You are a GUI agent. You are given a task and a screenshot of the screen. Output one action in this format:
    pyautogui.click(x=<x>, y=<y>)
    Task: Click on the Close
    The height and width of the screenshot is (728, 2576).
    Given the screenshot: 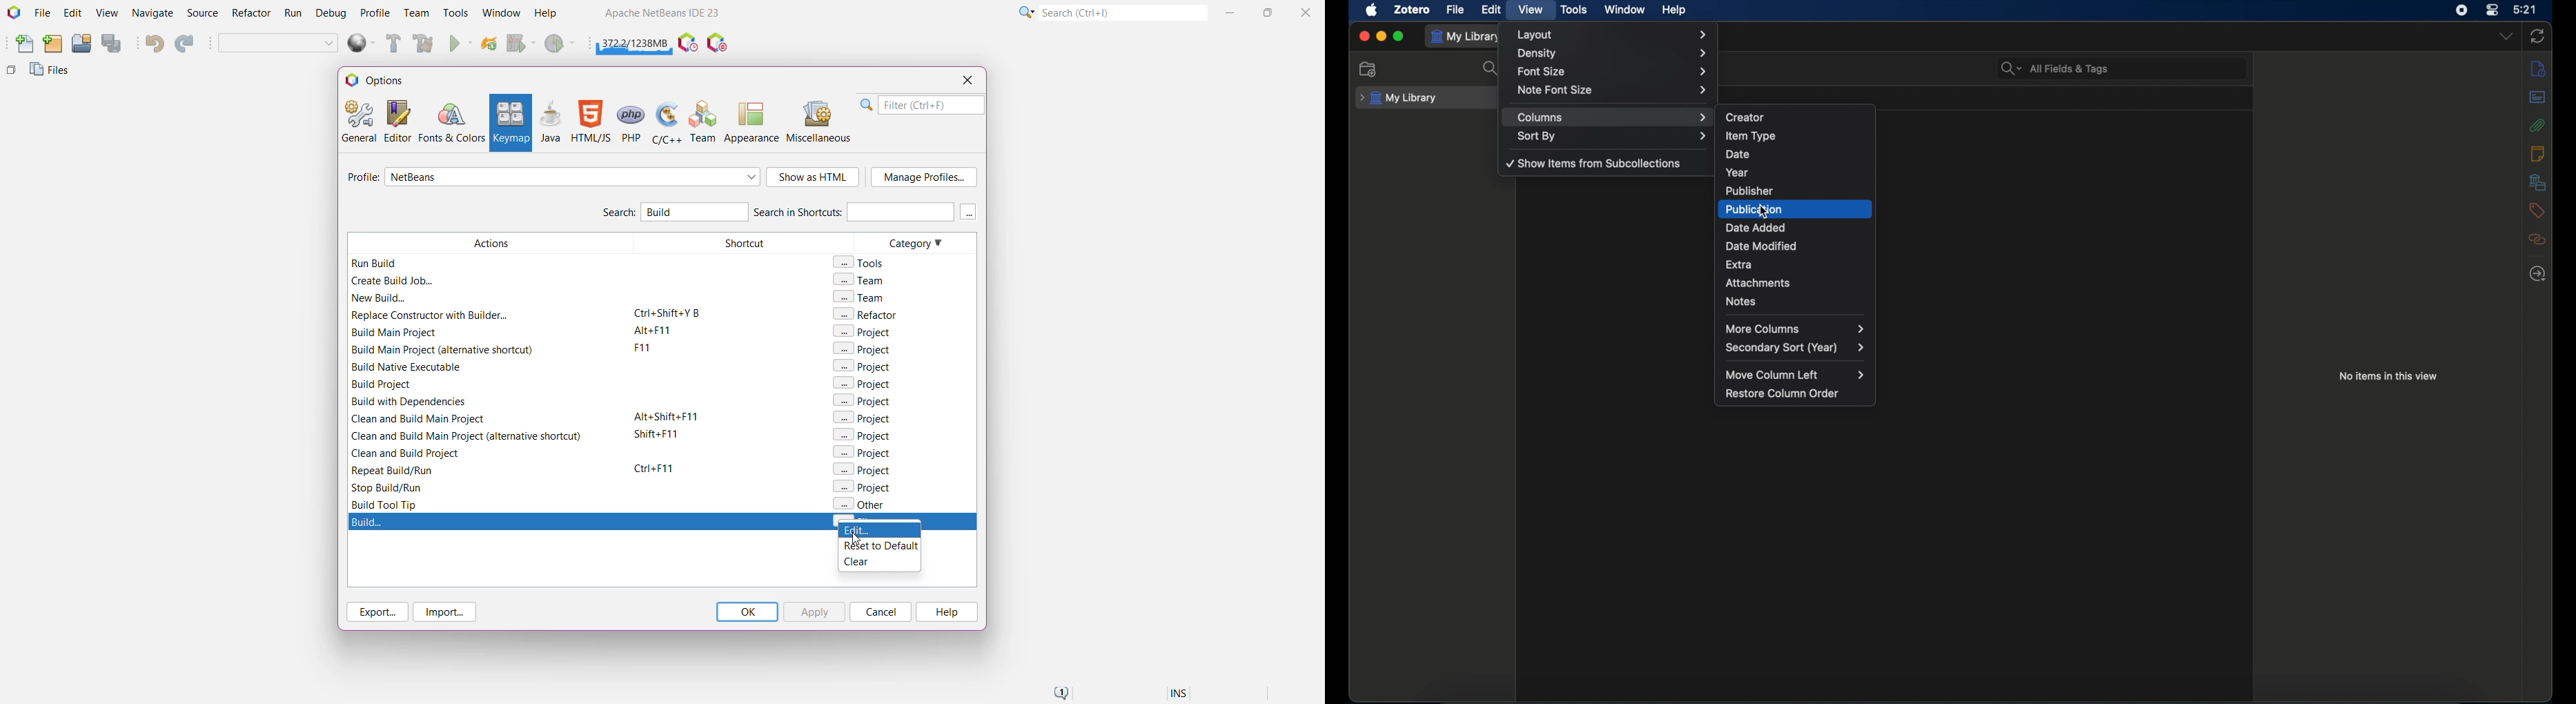 What is the action you would take?
    pyautogui.click(x=967, y=80)
    